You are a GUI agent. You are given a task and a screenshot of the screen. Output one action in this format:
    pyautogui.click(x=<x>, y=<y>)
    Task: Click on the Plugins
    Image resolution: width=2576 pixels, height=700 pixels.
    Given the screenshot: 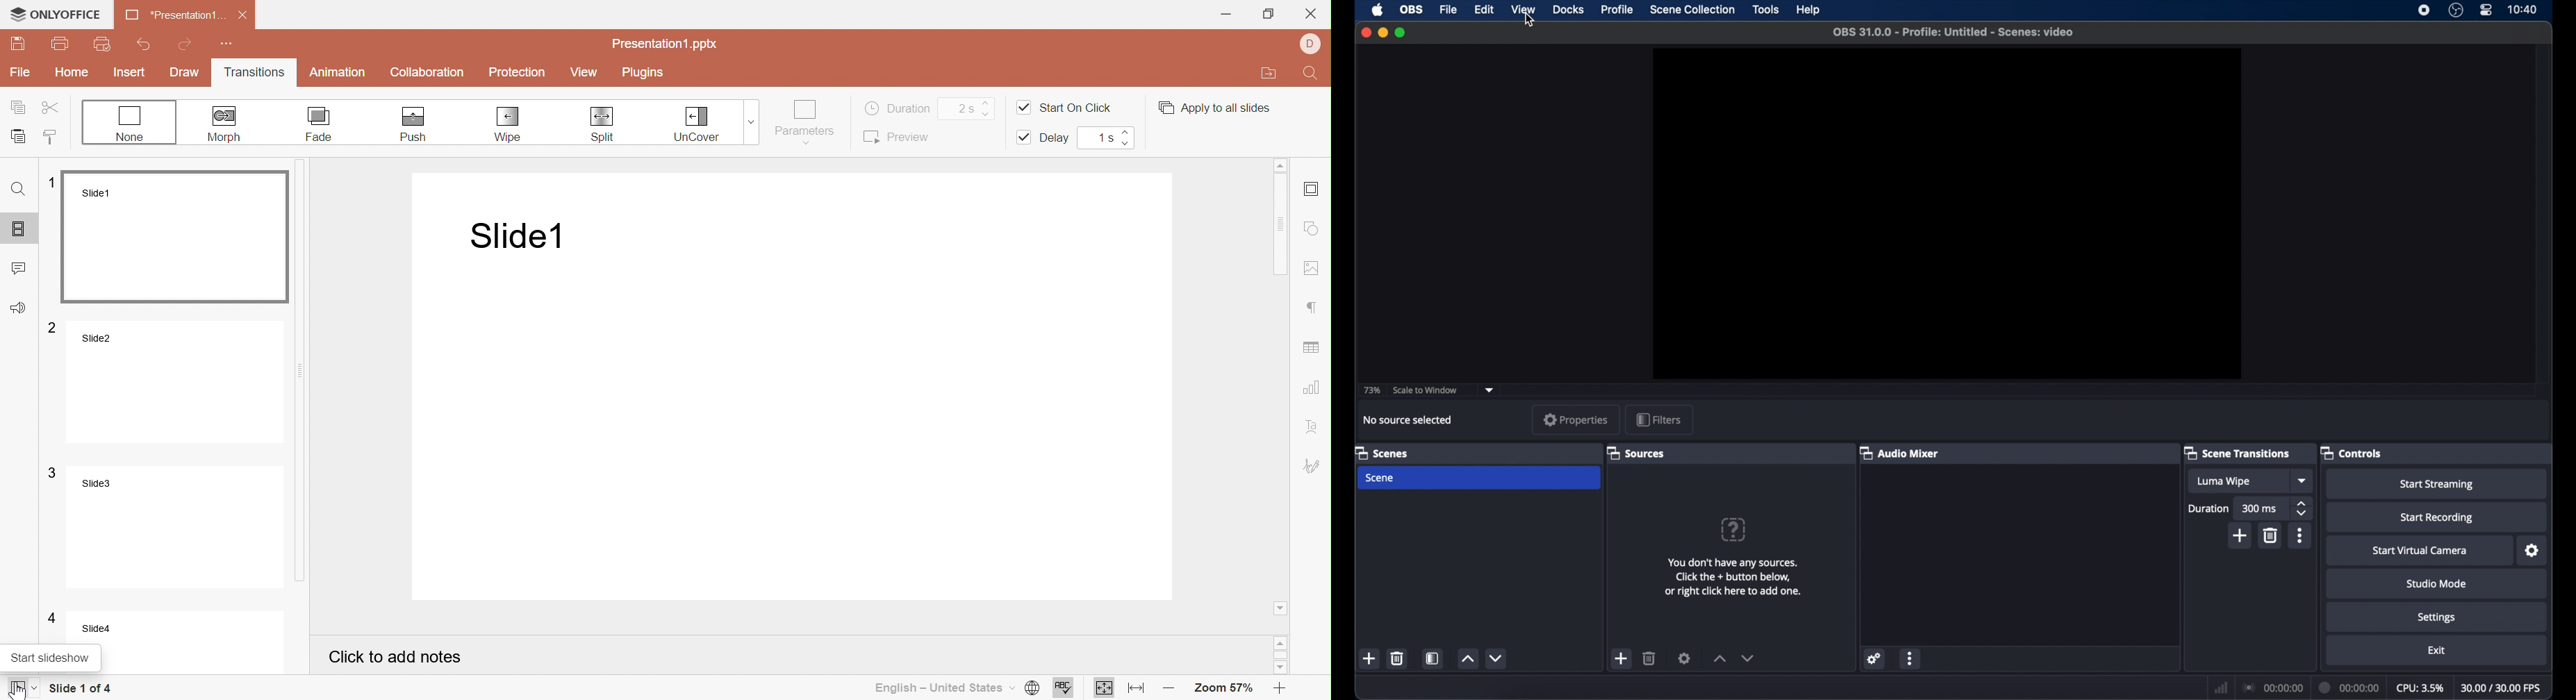 What is the action you would take?
    pyautogui.click(x=643, y=73)
    